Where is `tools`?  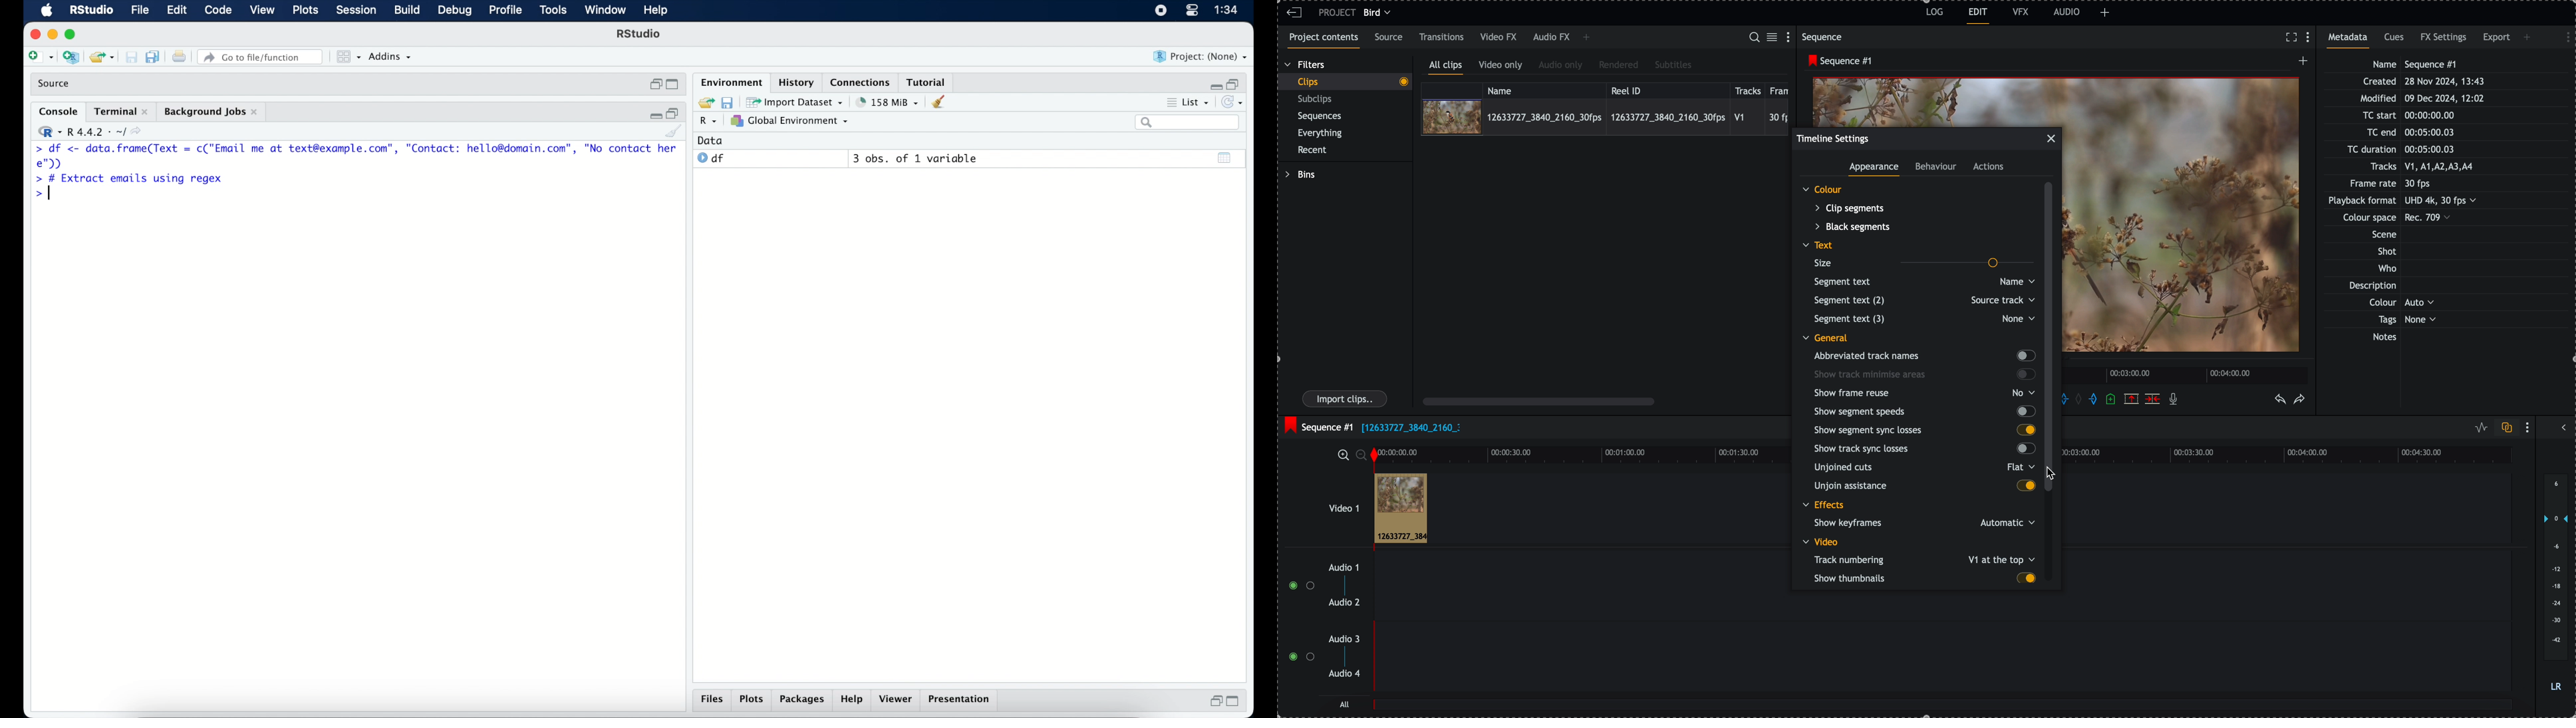
tools is located at coordinates (552, 11).